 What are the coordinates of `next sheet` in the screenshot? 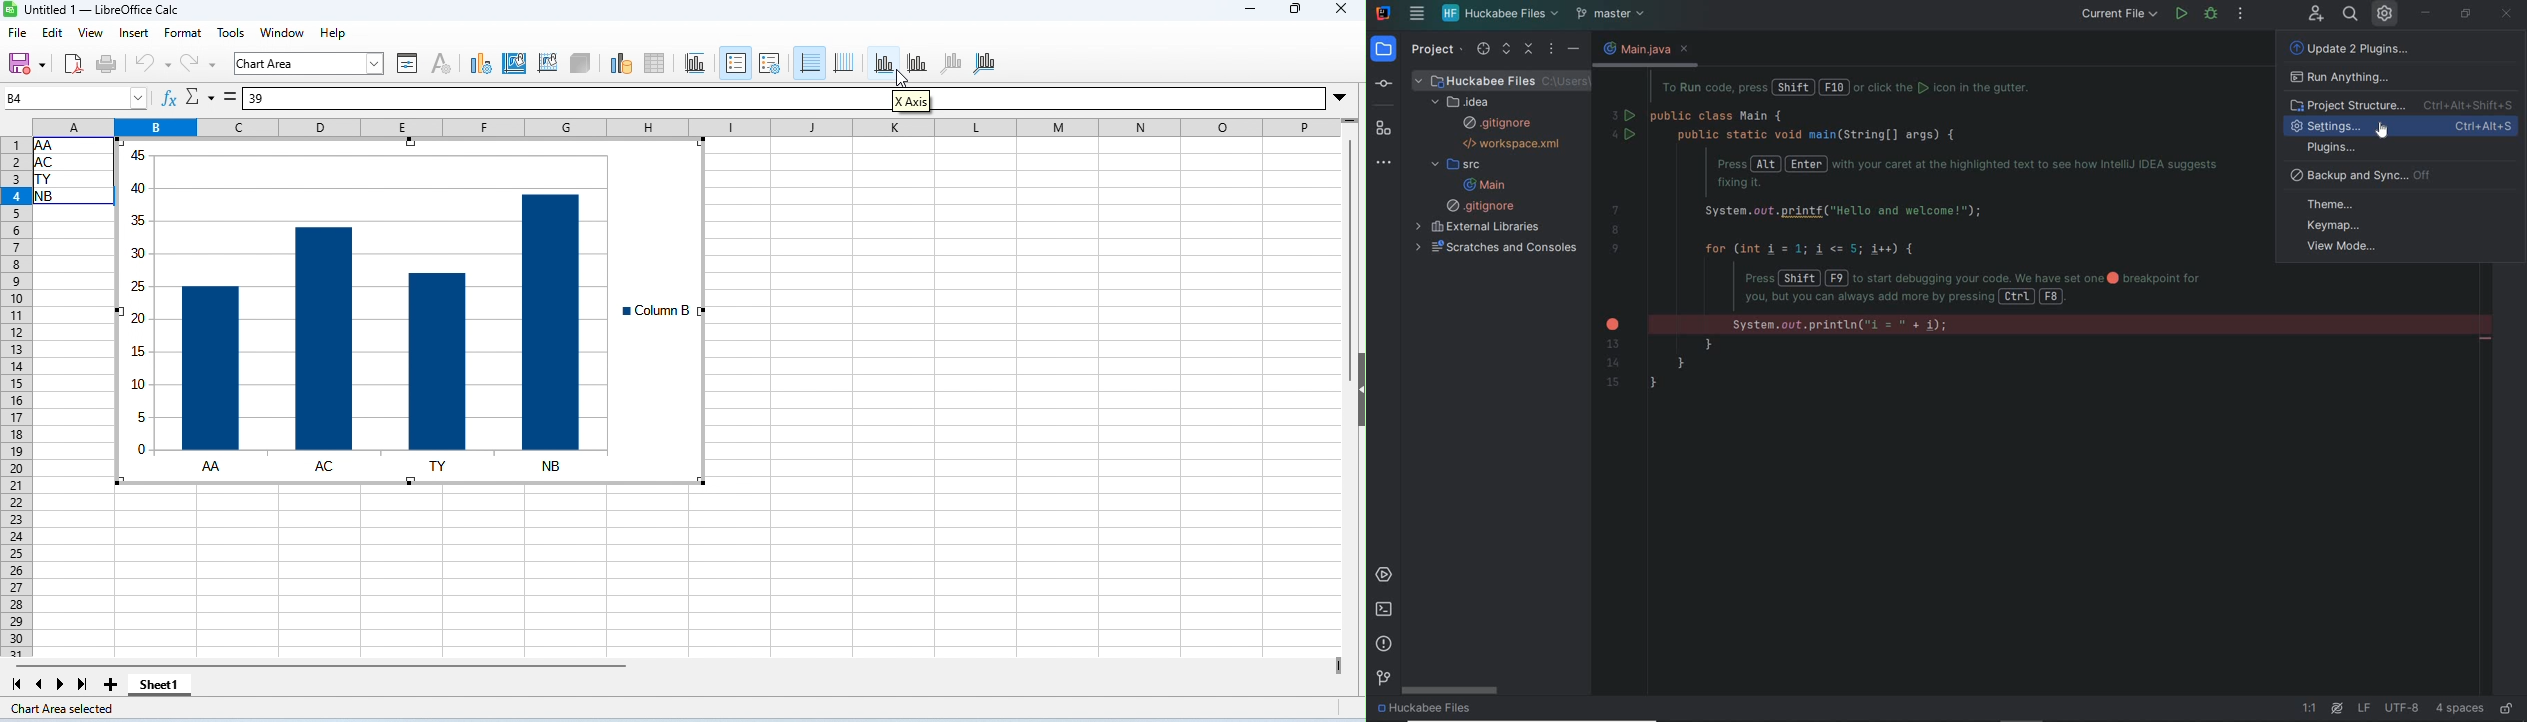 It's located at (63, 685).